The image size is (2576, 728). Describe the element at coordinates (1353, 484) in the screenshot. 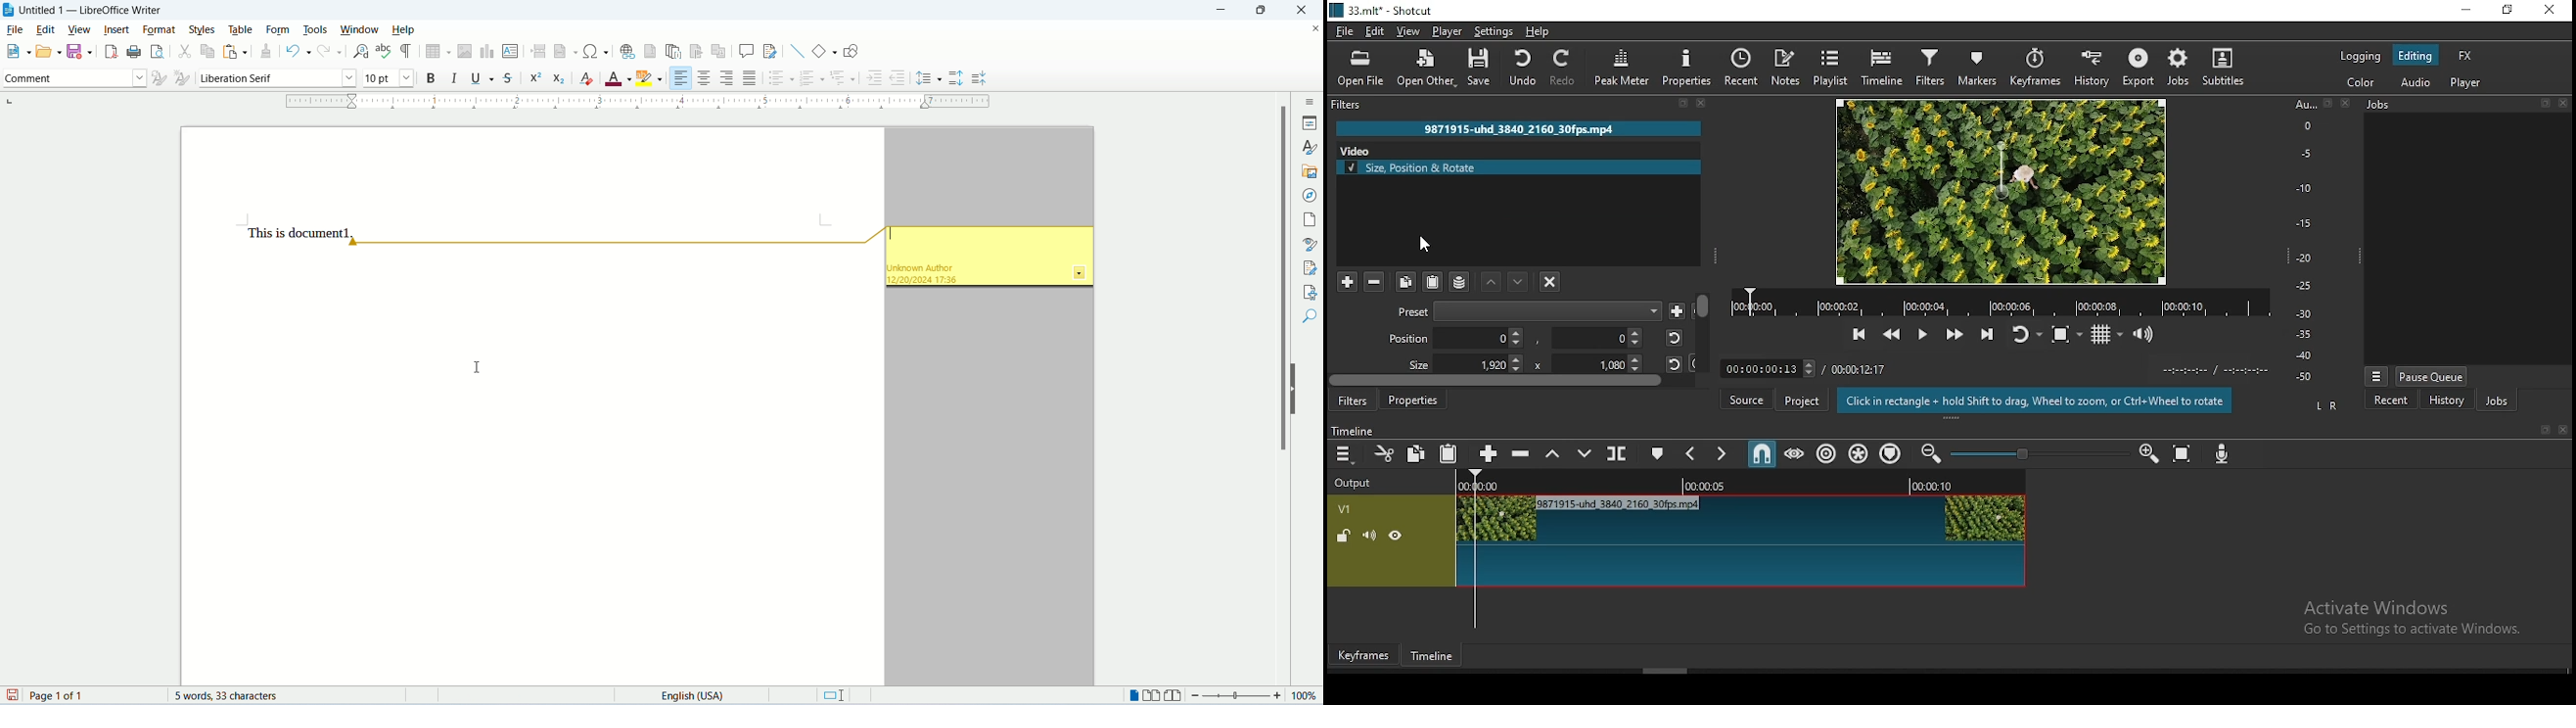

I see `Output` at that location.